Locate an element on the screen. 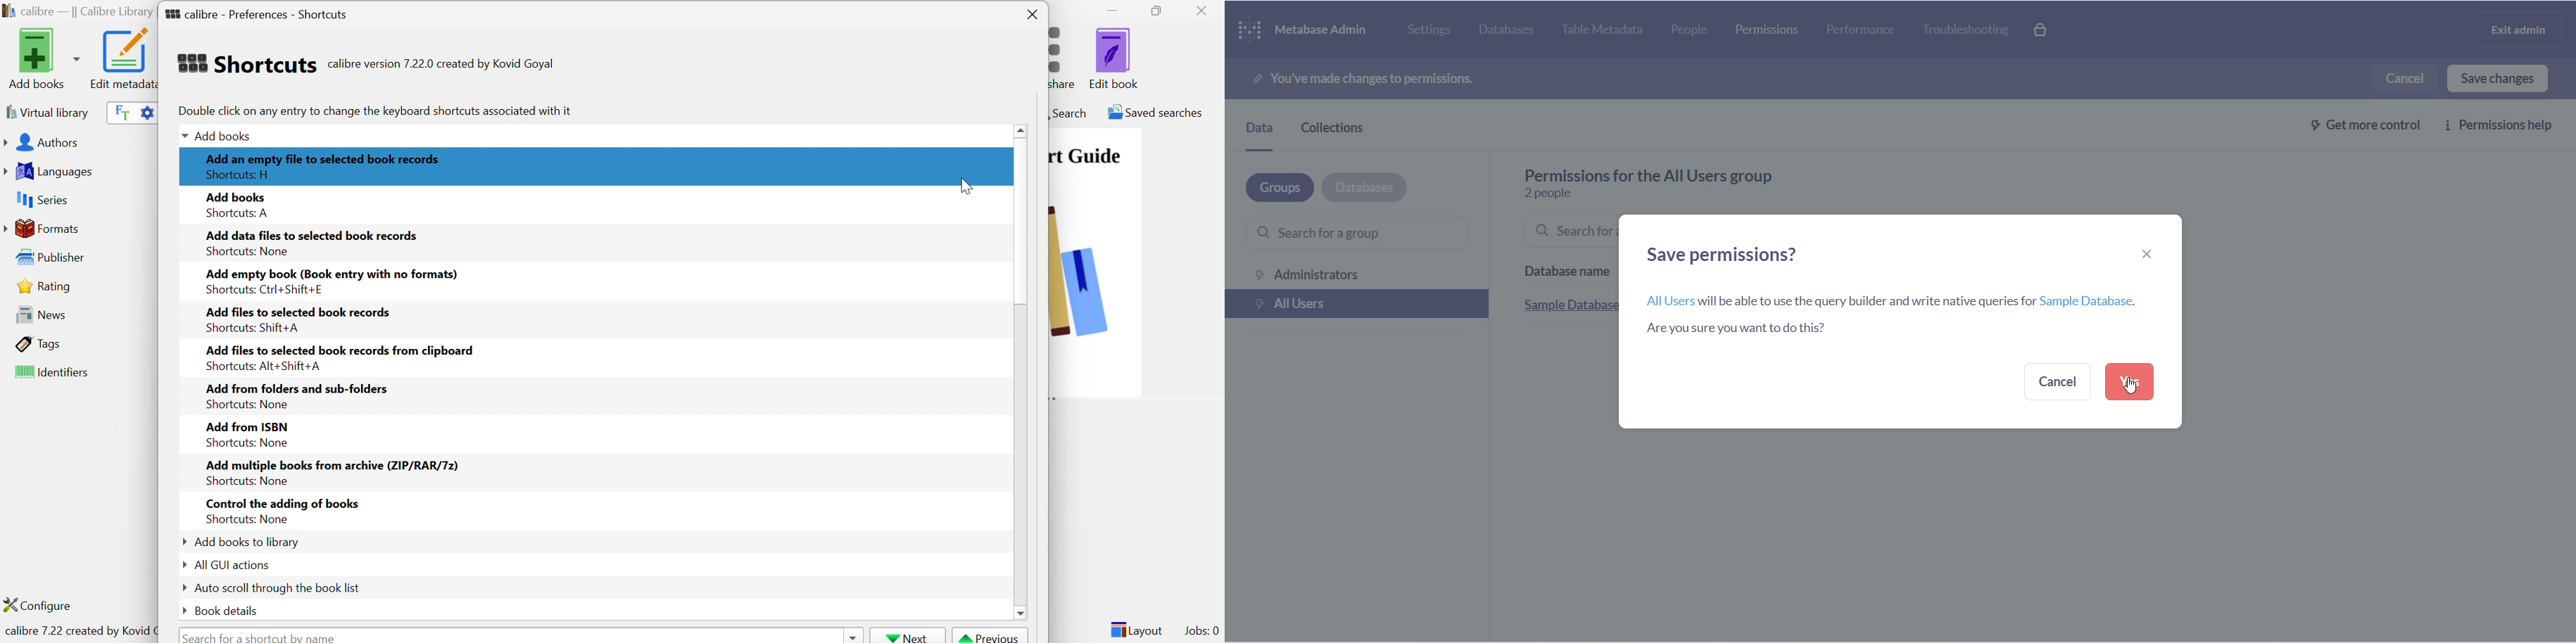 This screenshot has width=2576, height=644. Layout:0 is located at coordinates (1137, 629).